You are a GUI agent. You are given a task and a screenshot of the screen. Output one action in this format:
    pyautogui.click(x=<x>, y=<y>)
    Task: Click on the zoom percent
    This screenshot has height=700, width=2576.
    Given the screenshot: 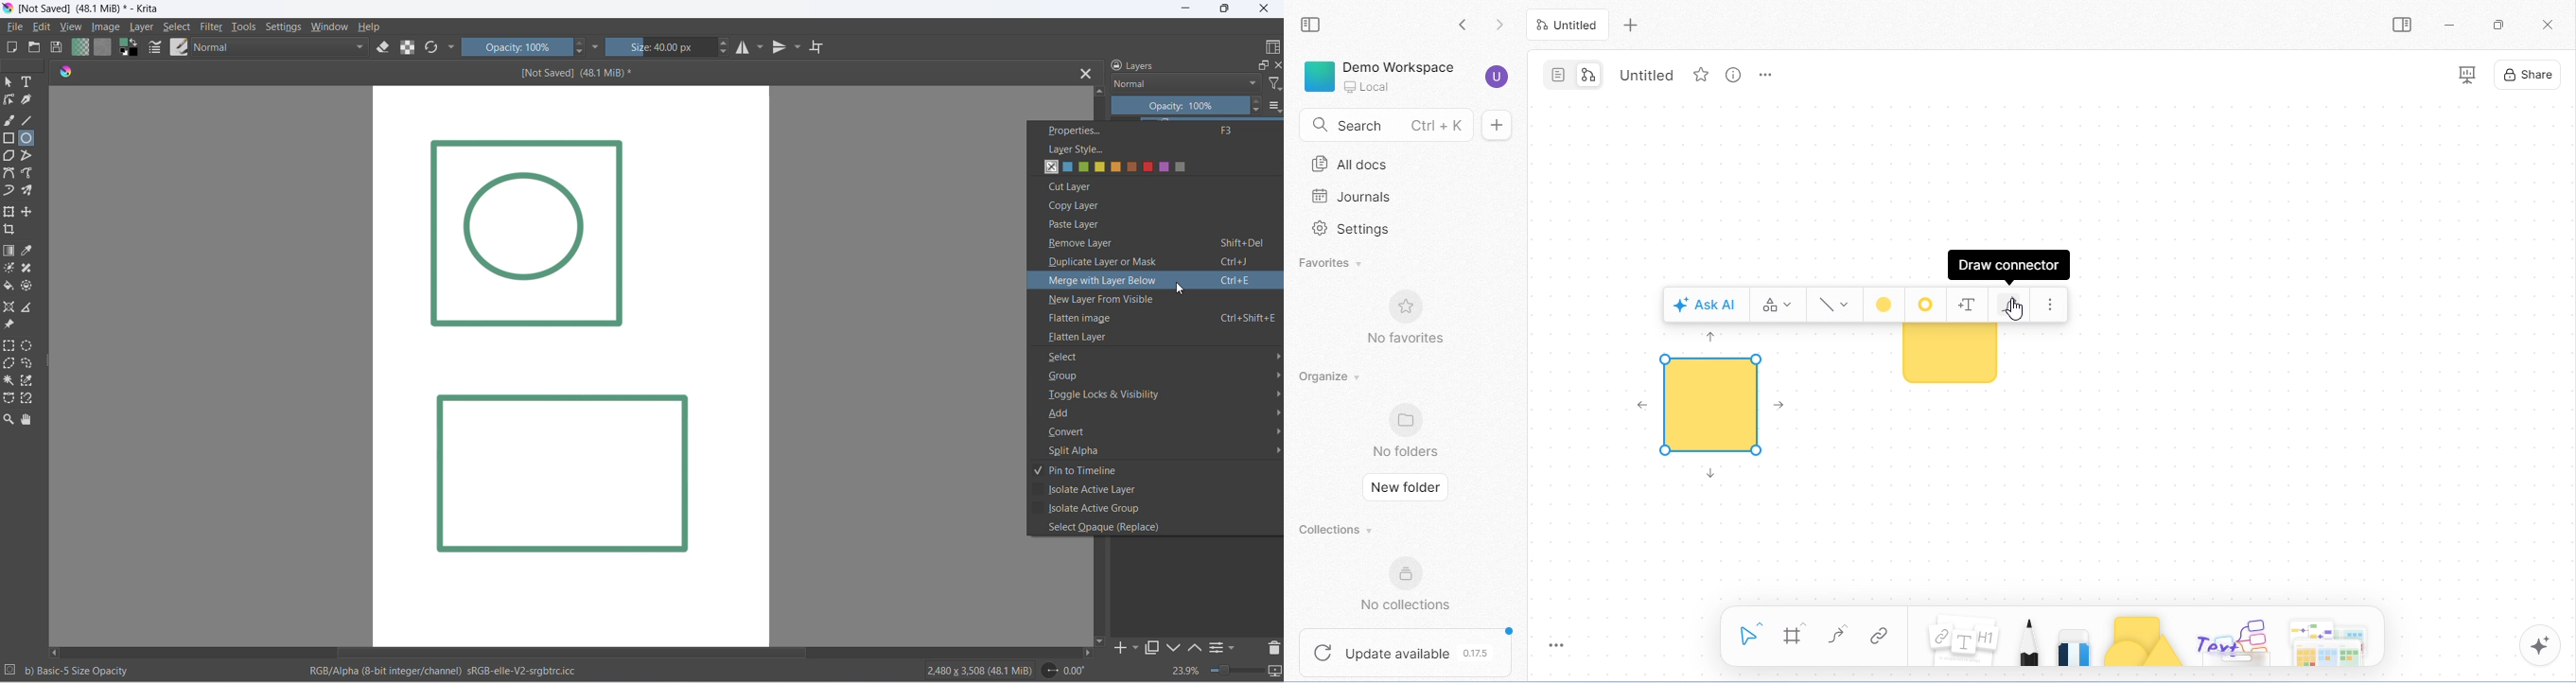 What is the action you would take?
    pyautogui.click(x=1186, y=672)
    